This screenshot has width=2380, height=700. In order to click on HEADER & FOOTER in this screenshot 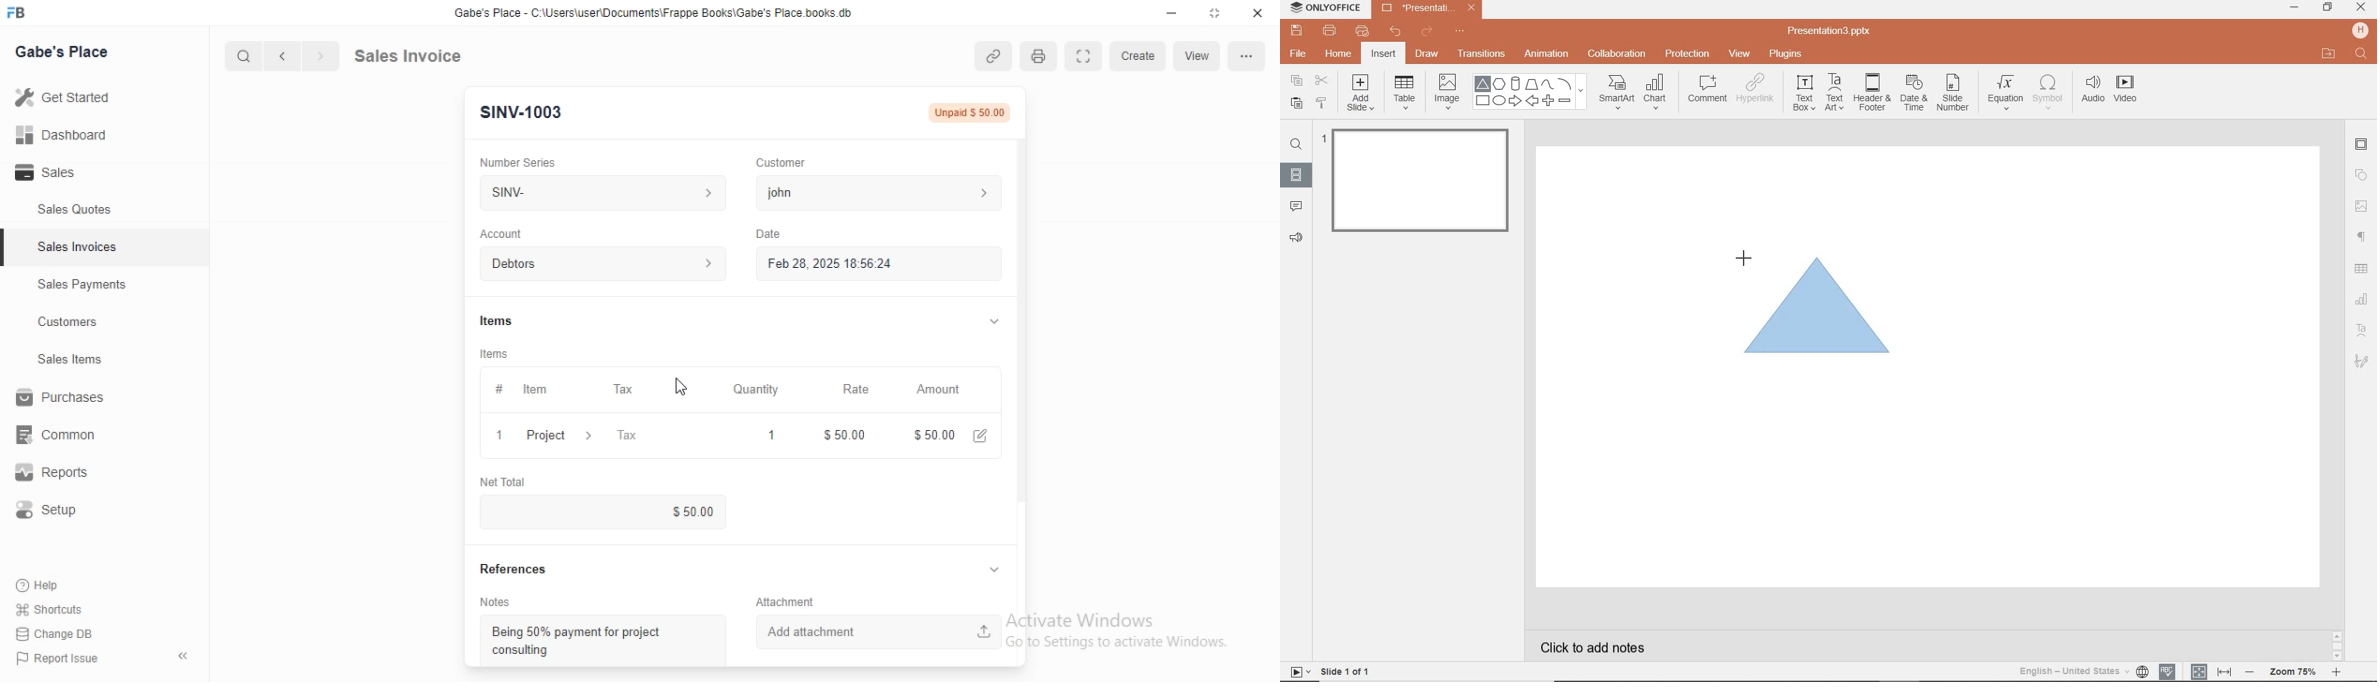, I will do `click(1871, 92)`.